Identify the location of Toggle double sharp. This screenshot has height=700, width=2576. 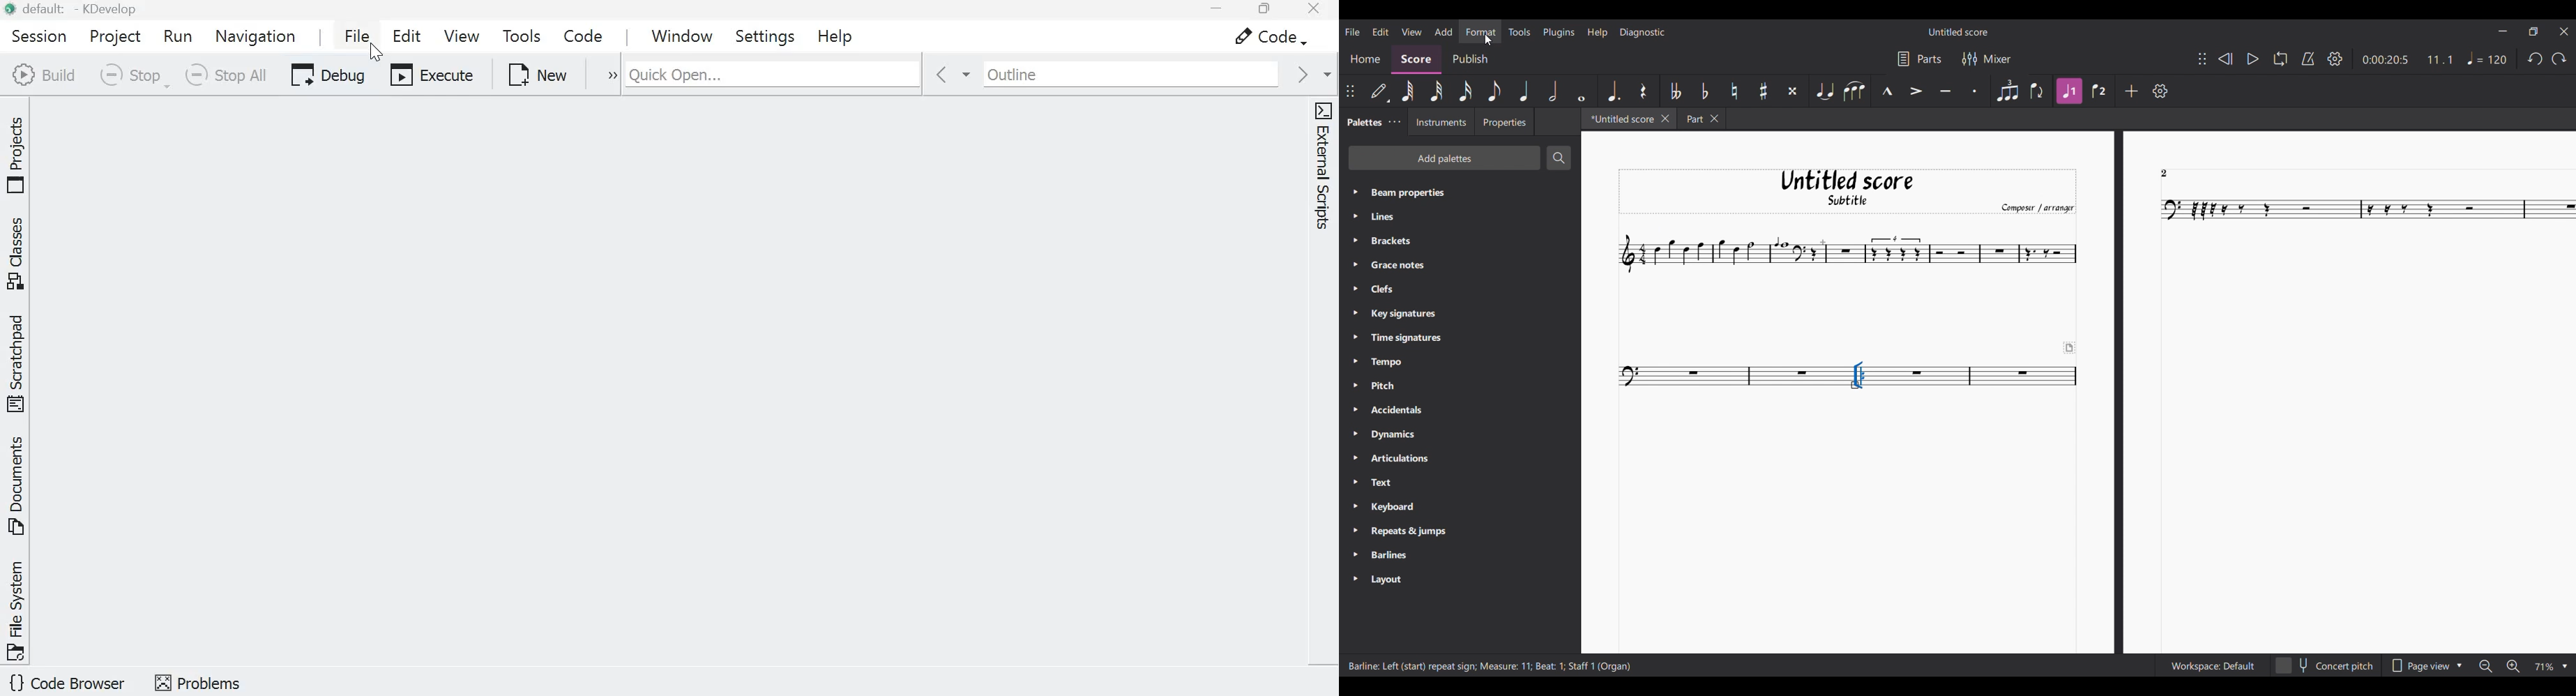
(1792, 92).